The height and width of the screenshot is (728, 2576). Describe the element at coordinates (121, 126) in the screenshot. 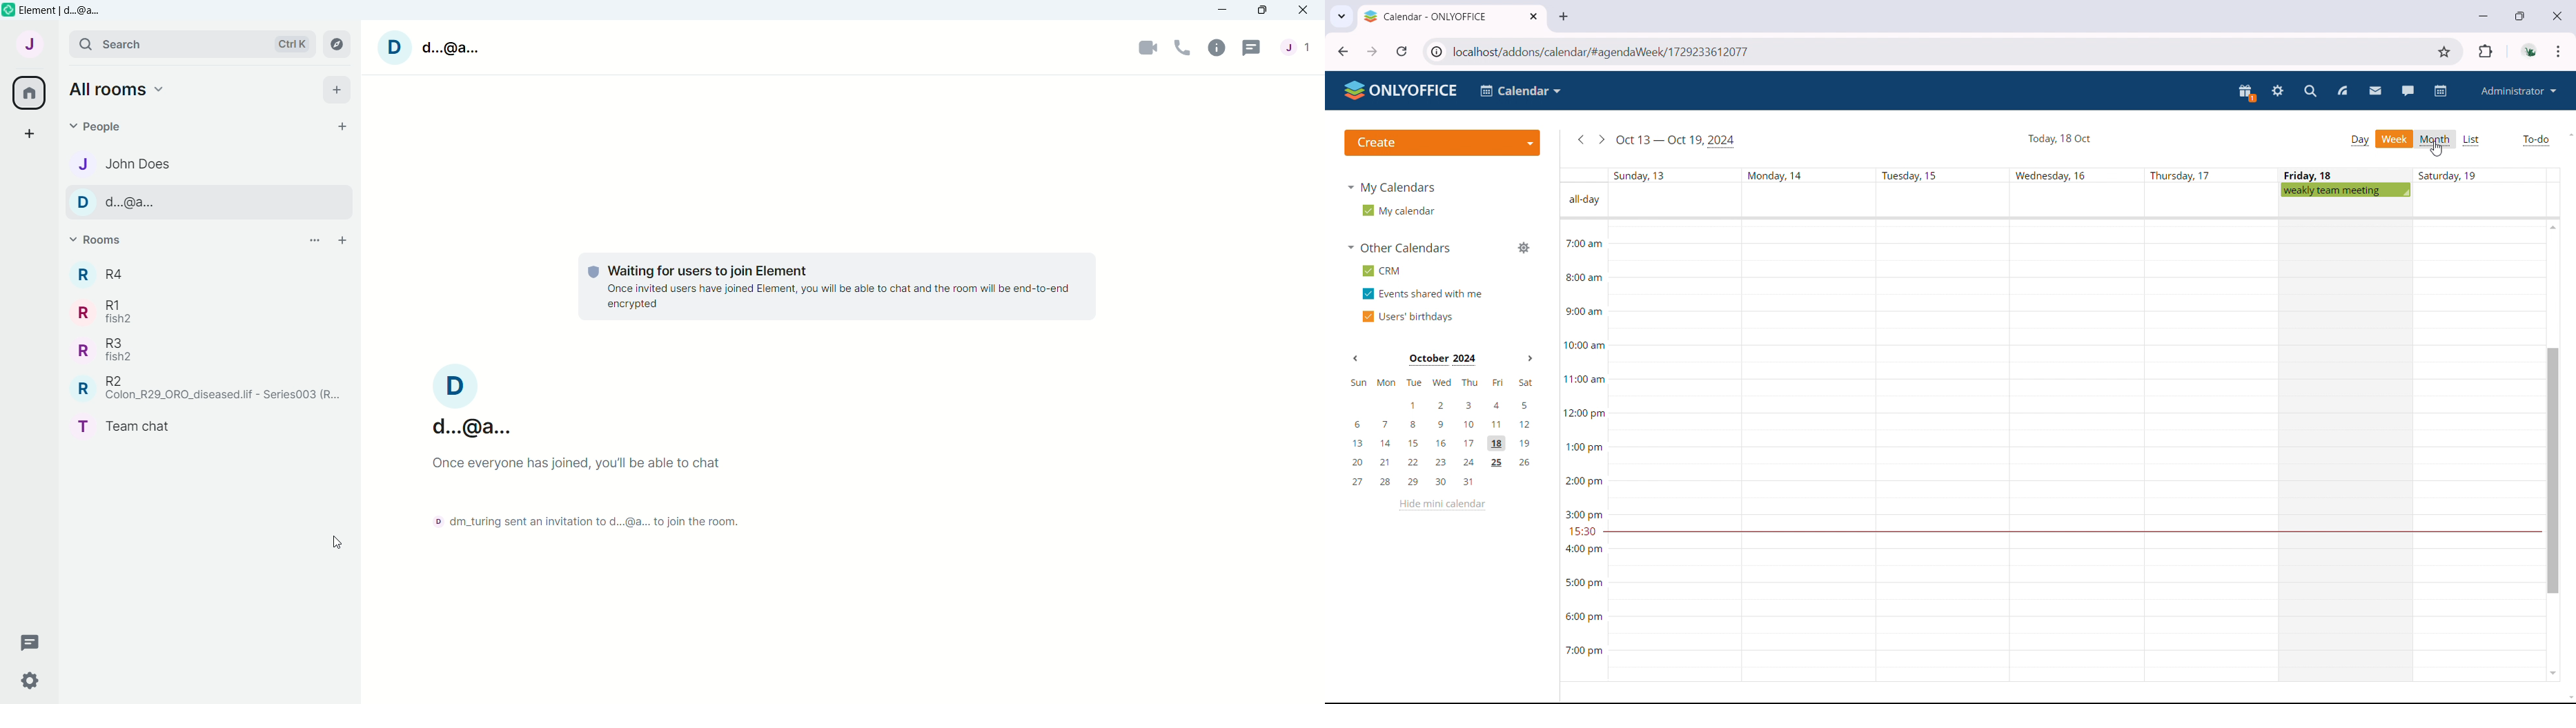

I see `People` at that location.